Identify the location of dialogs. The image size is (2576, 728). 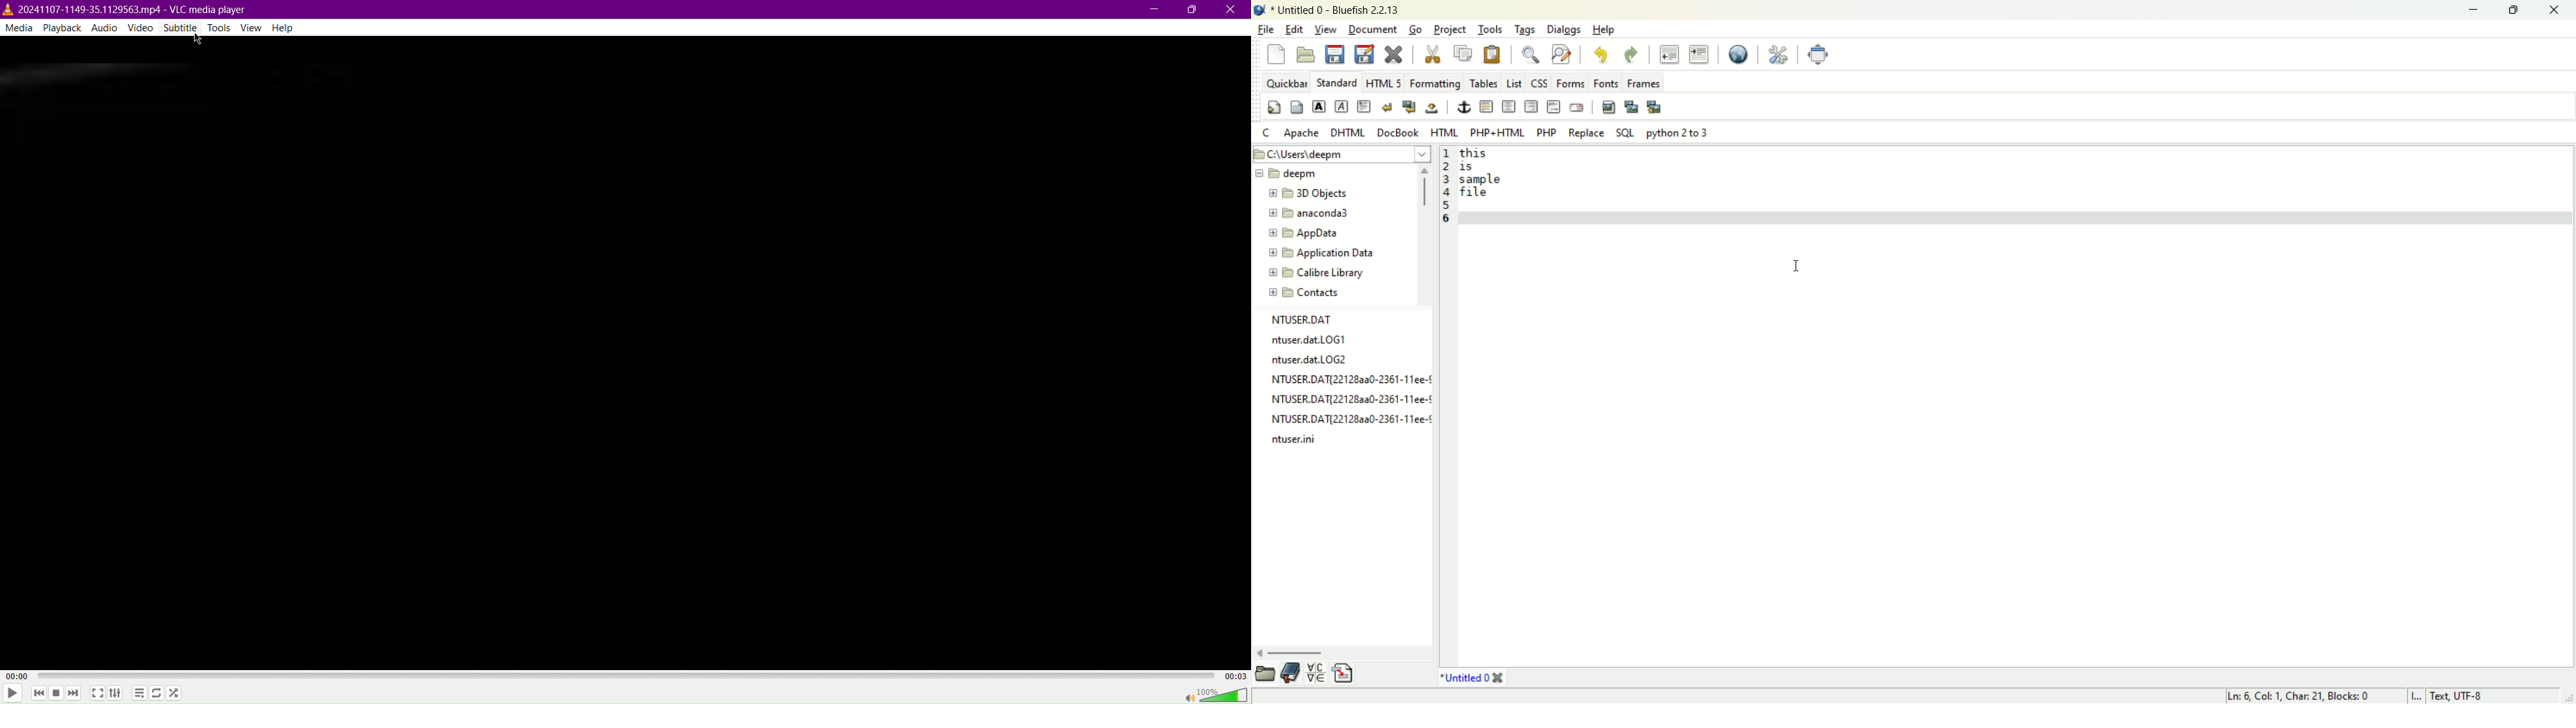
(1564, 29).